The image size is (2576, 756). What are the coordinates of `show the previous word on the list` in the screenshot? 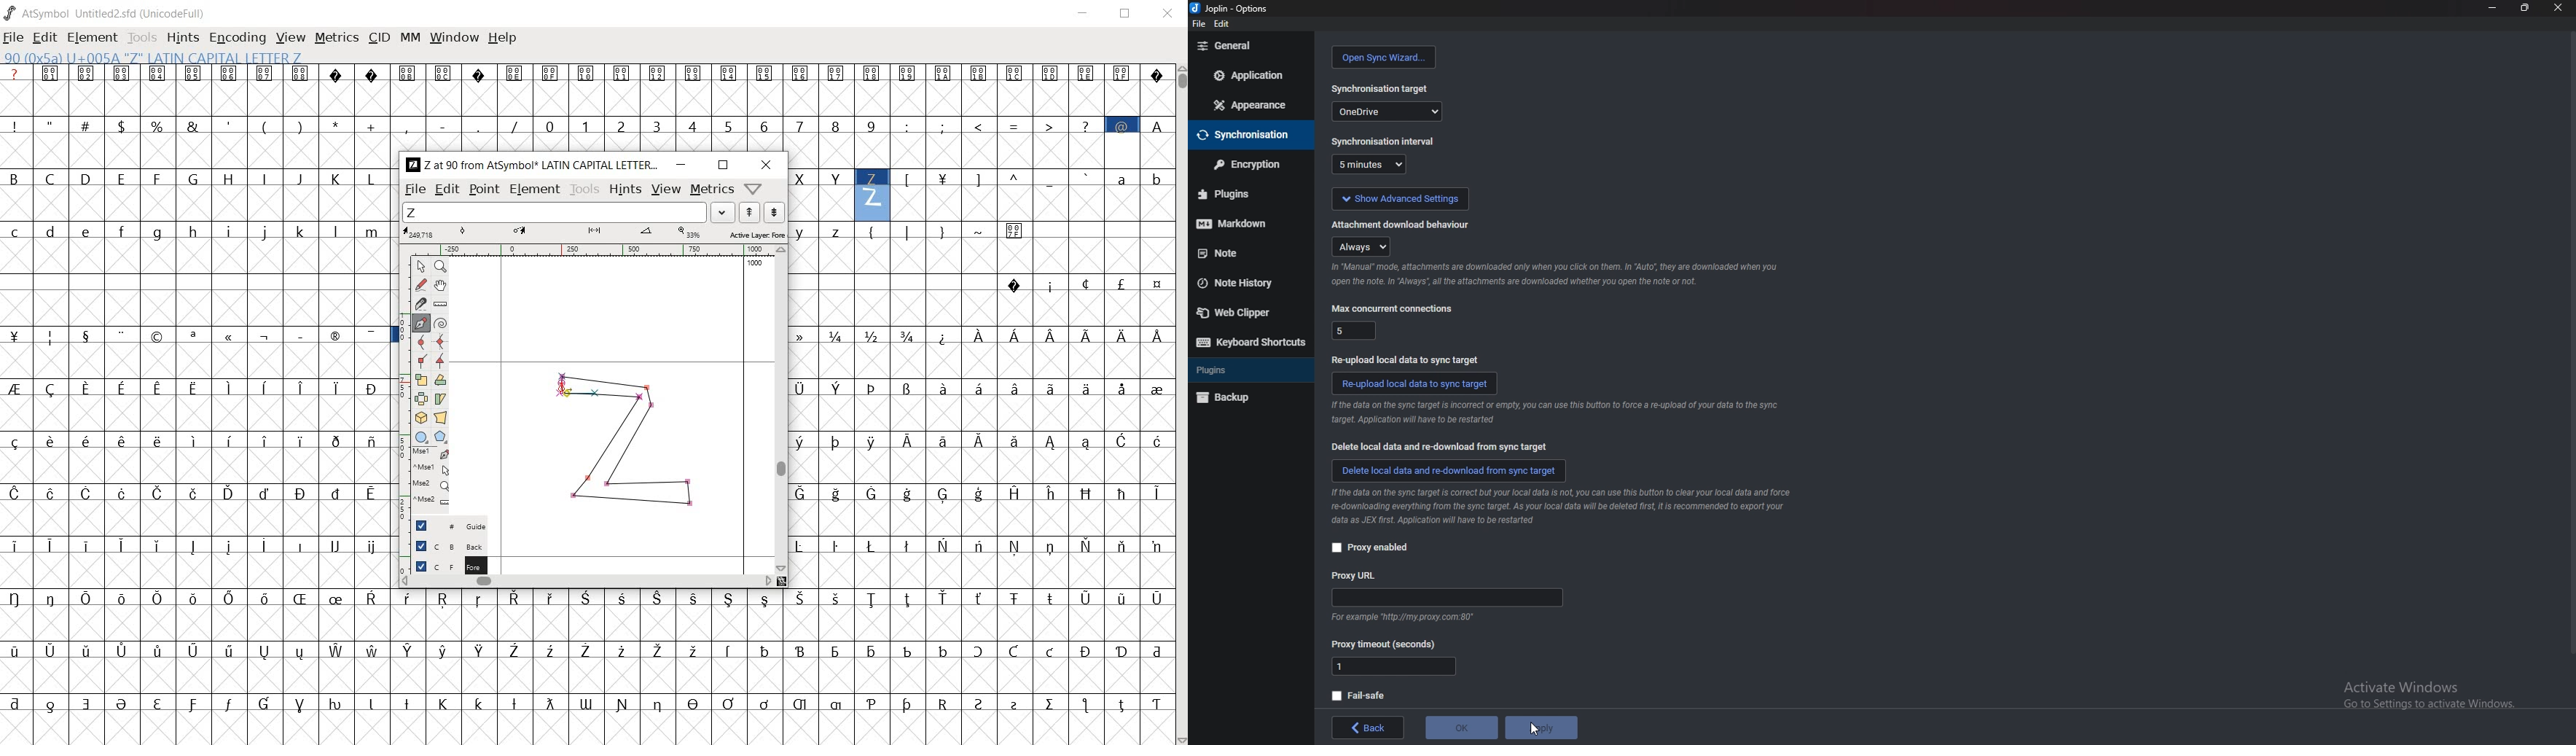 It's located at (774, 212).